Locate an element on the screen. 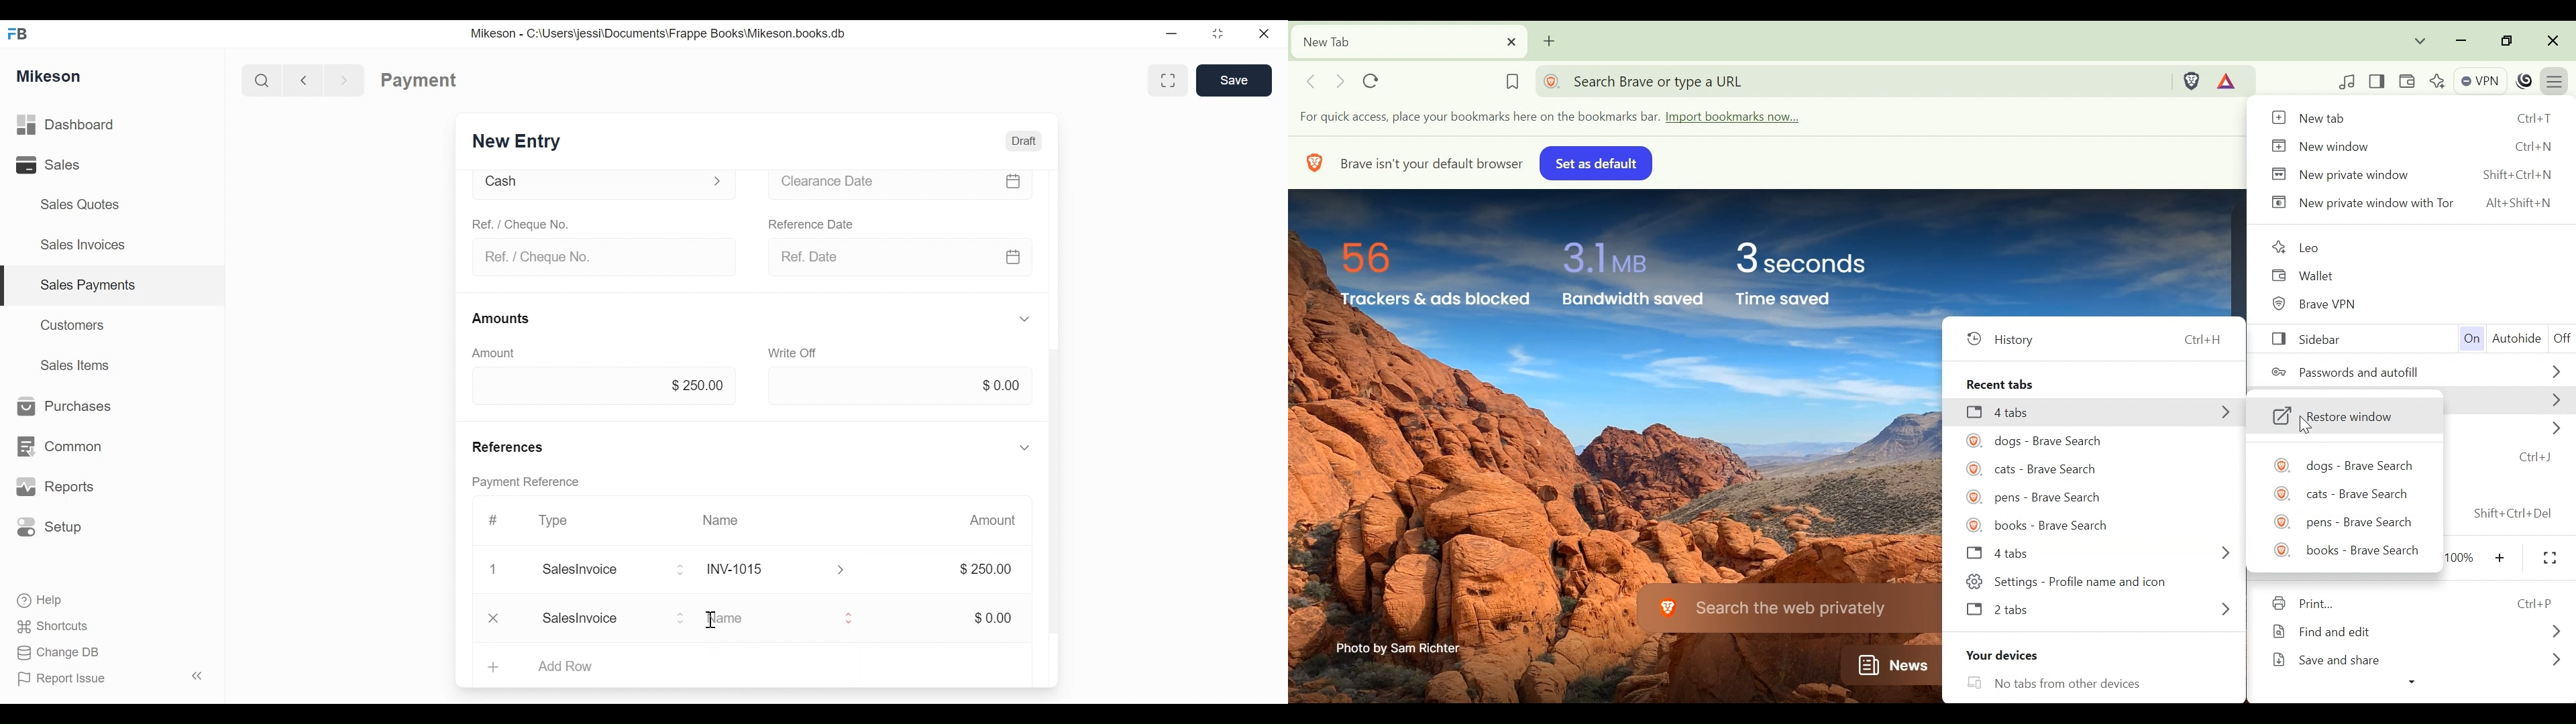  Back is located at coordinates (309, 79).